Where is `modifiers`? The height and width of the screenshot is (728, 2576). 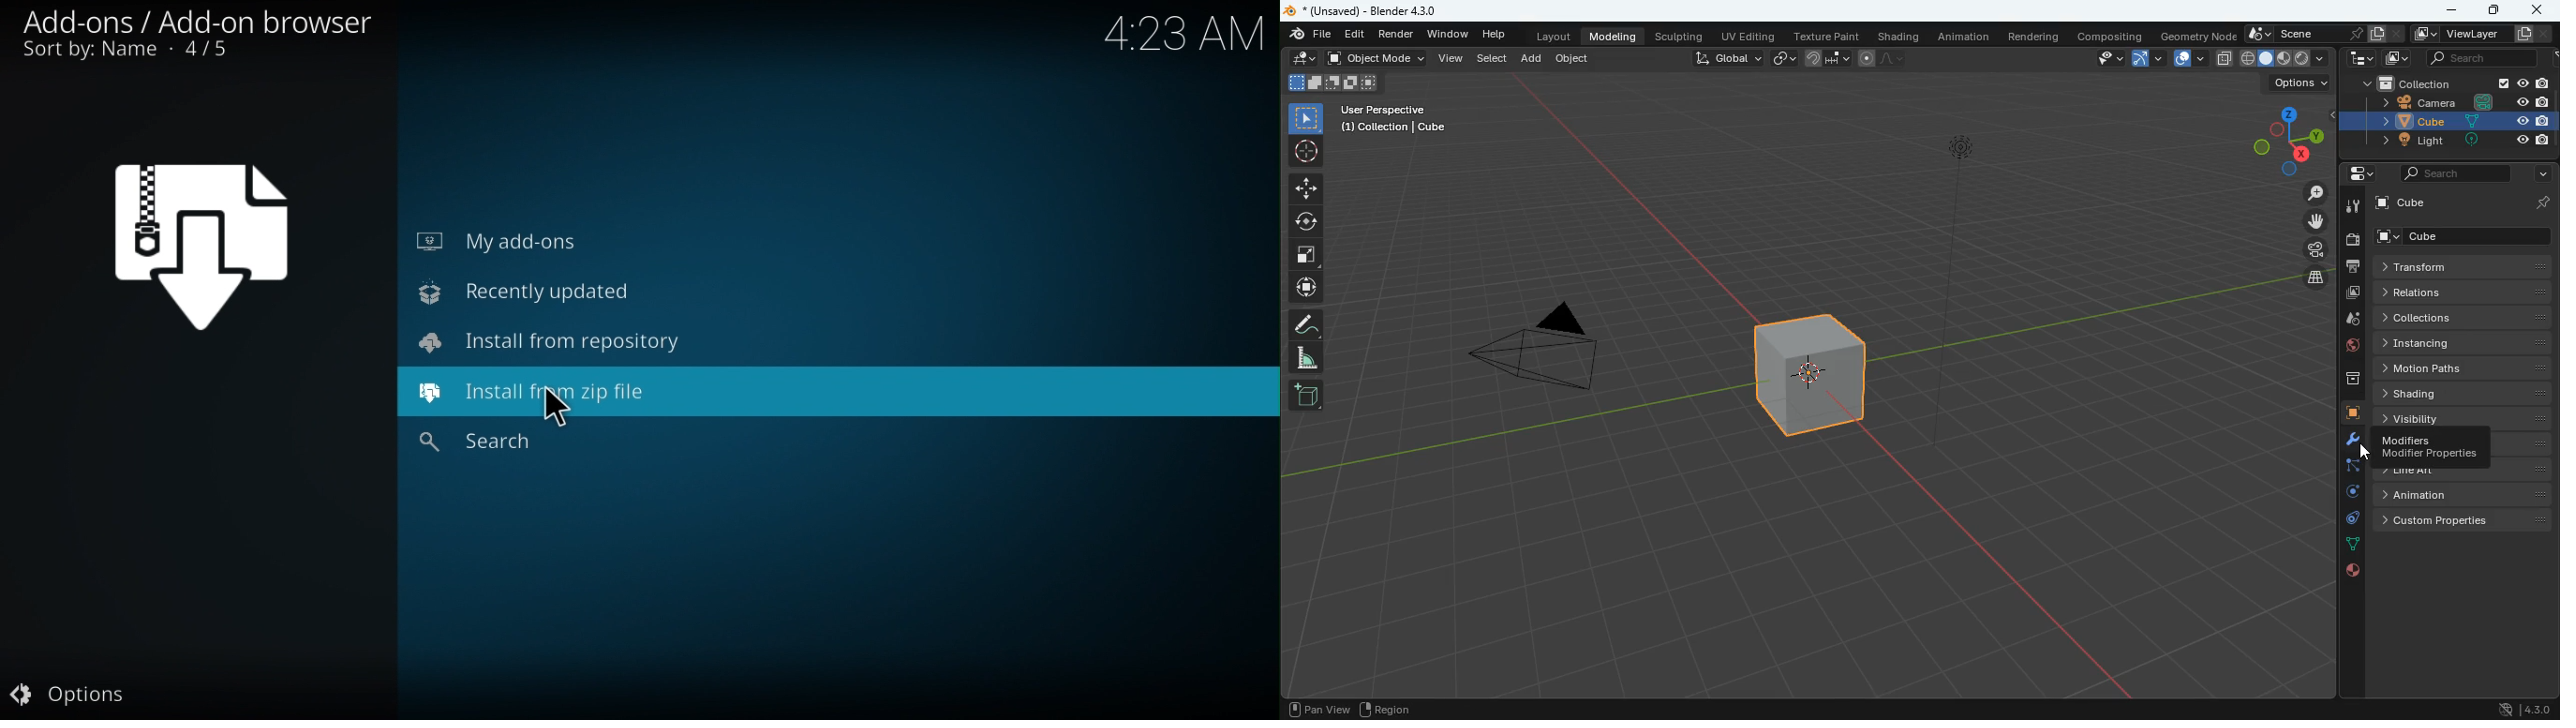 modifiers is located at coordinates (2350, 442).